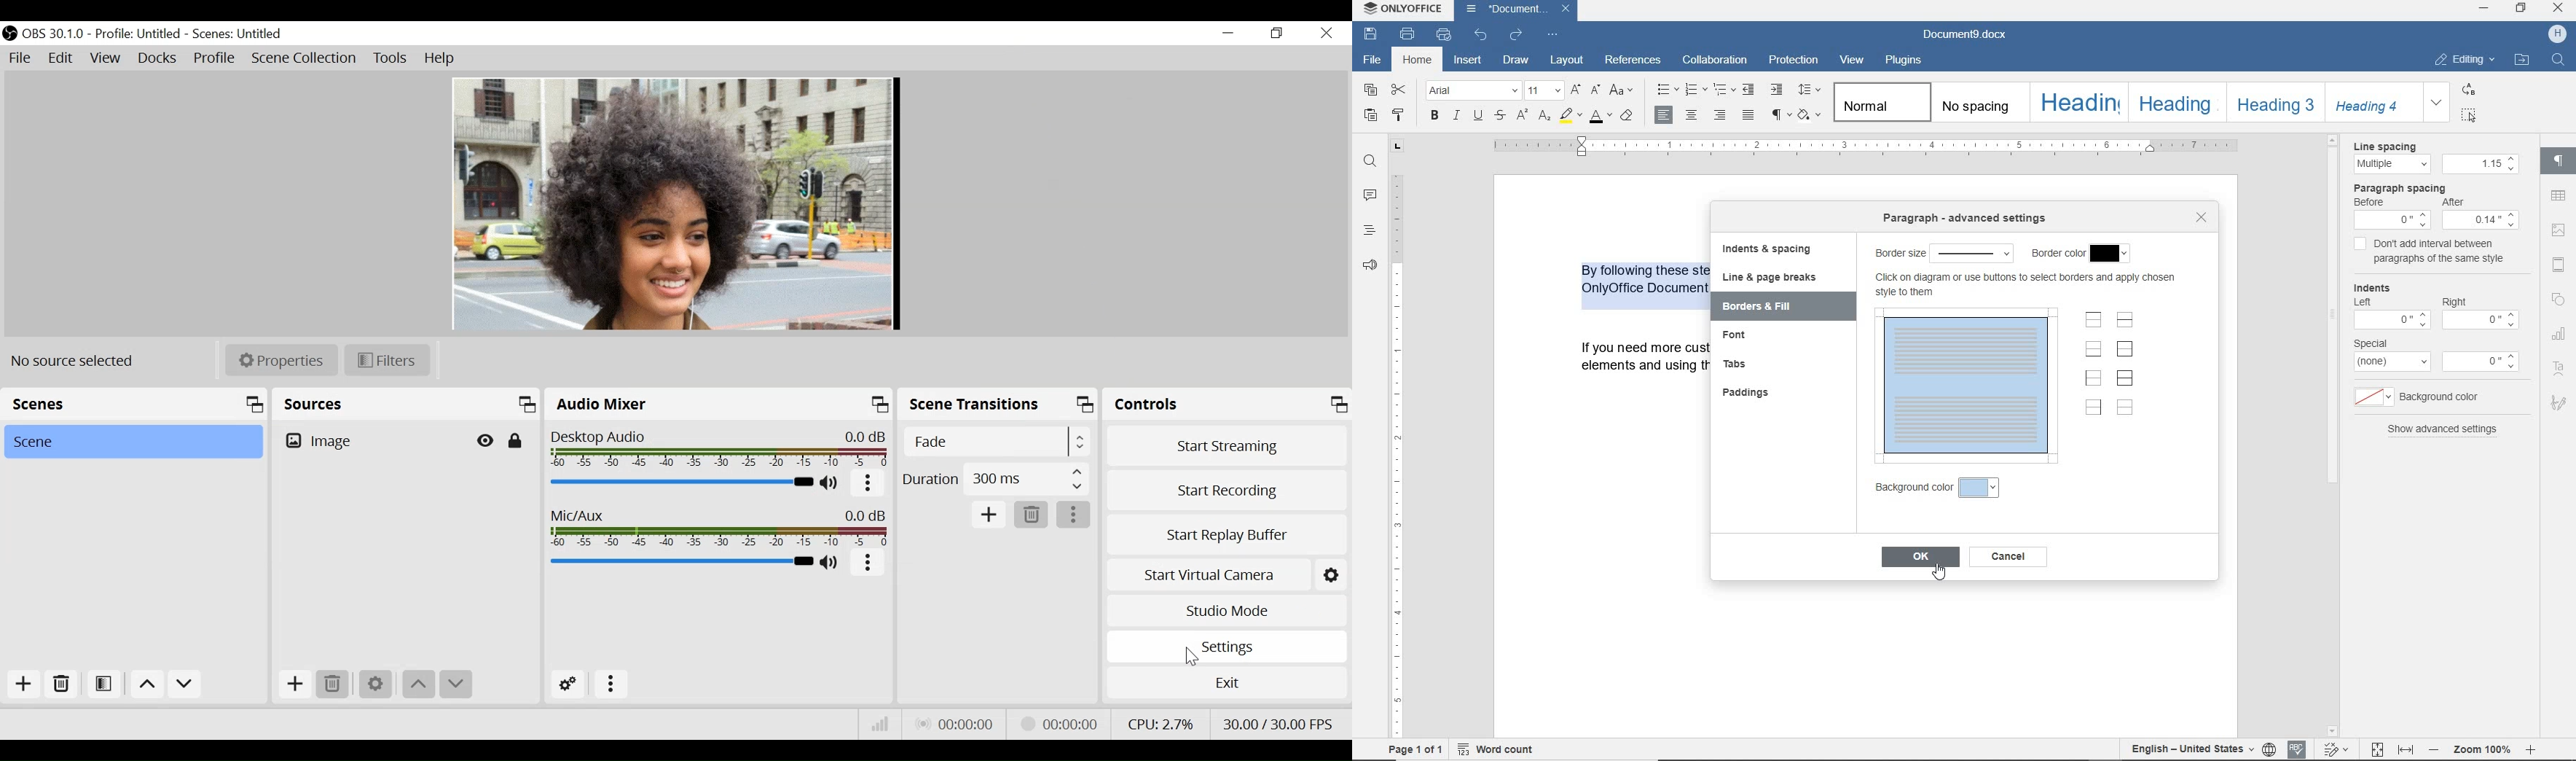 Image resolution: width=2576 pixels, height=784 pixels. Describe the element at coordinates (881, 727) in the screenshot. I see `Bitrate` at that location.